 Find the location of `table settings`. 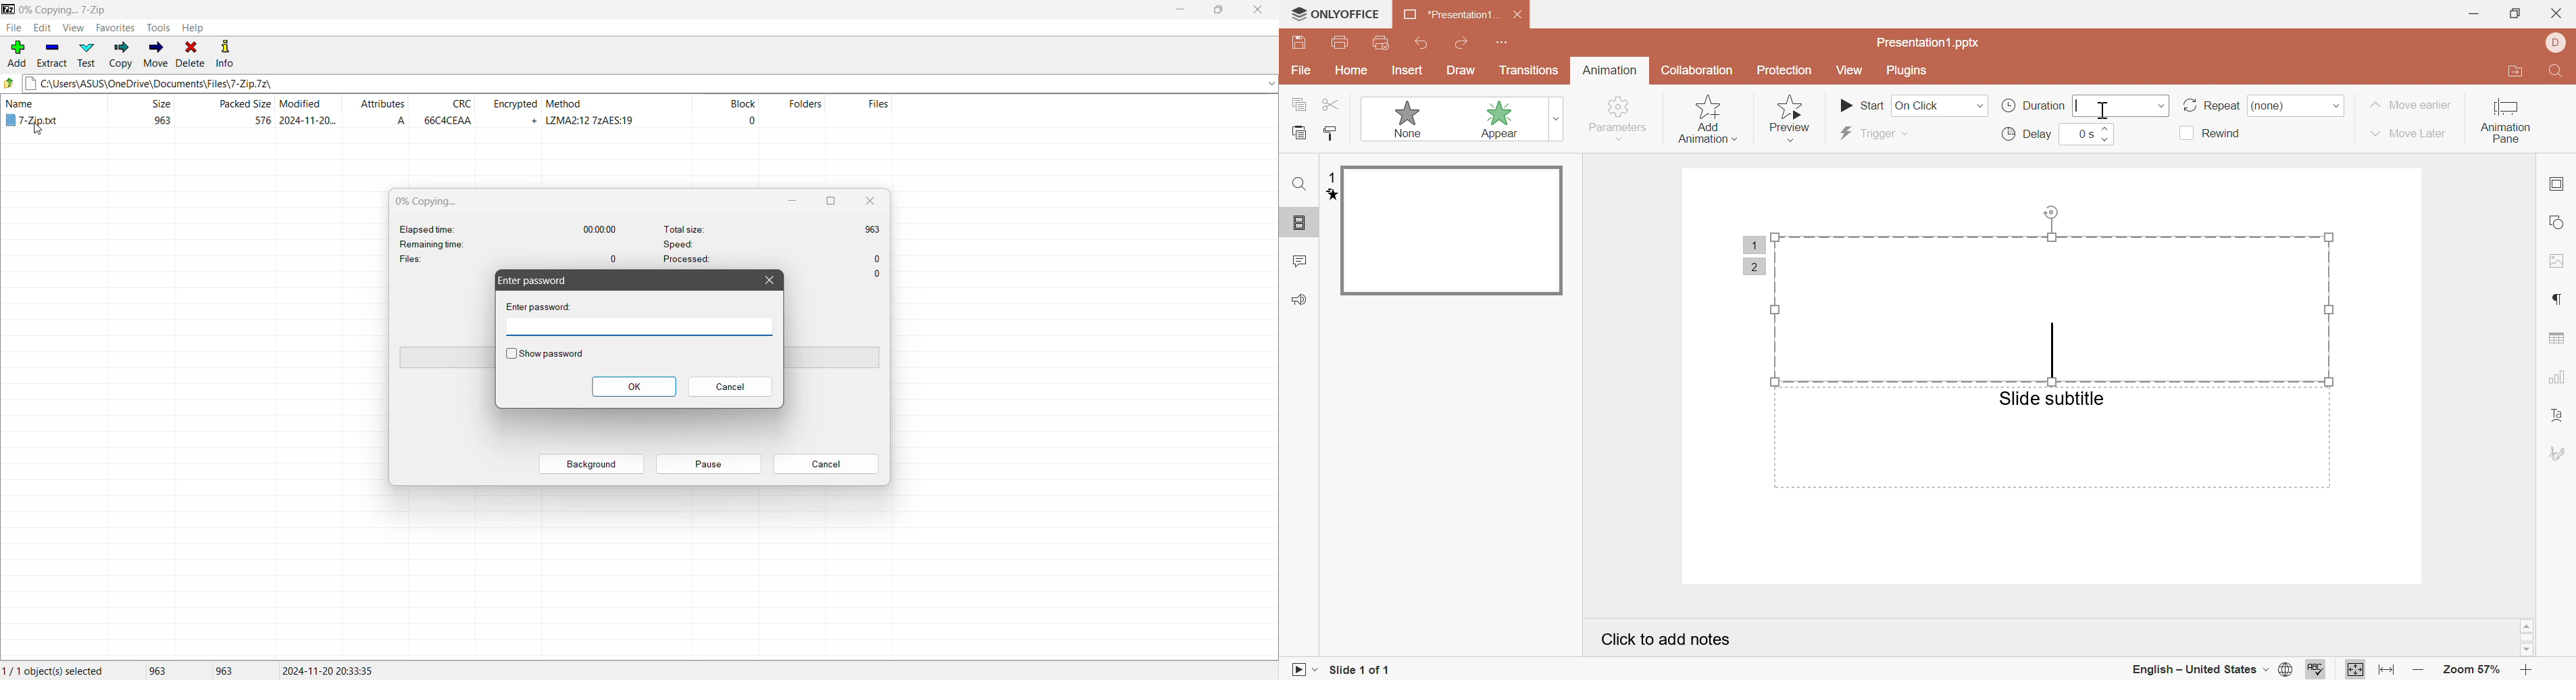

table settings is located at coordinates (2556, 337).